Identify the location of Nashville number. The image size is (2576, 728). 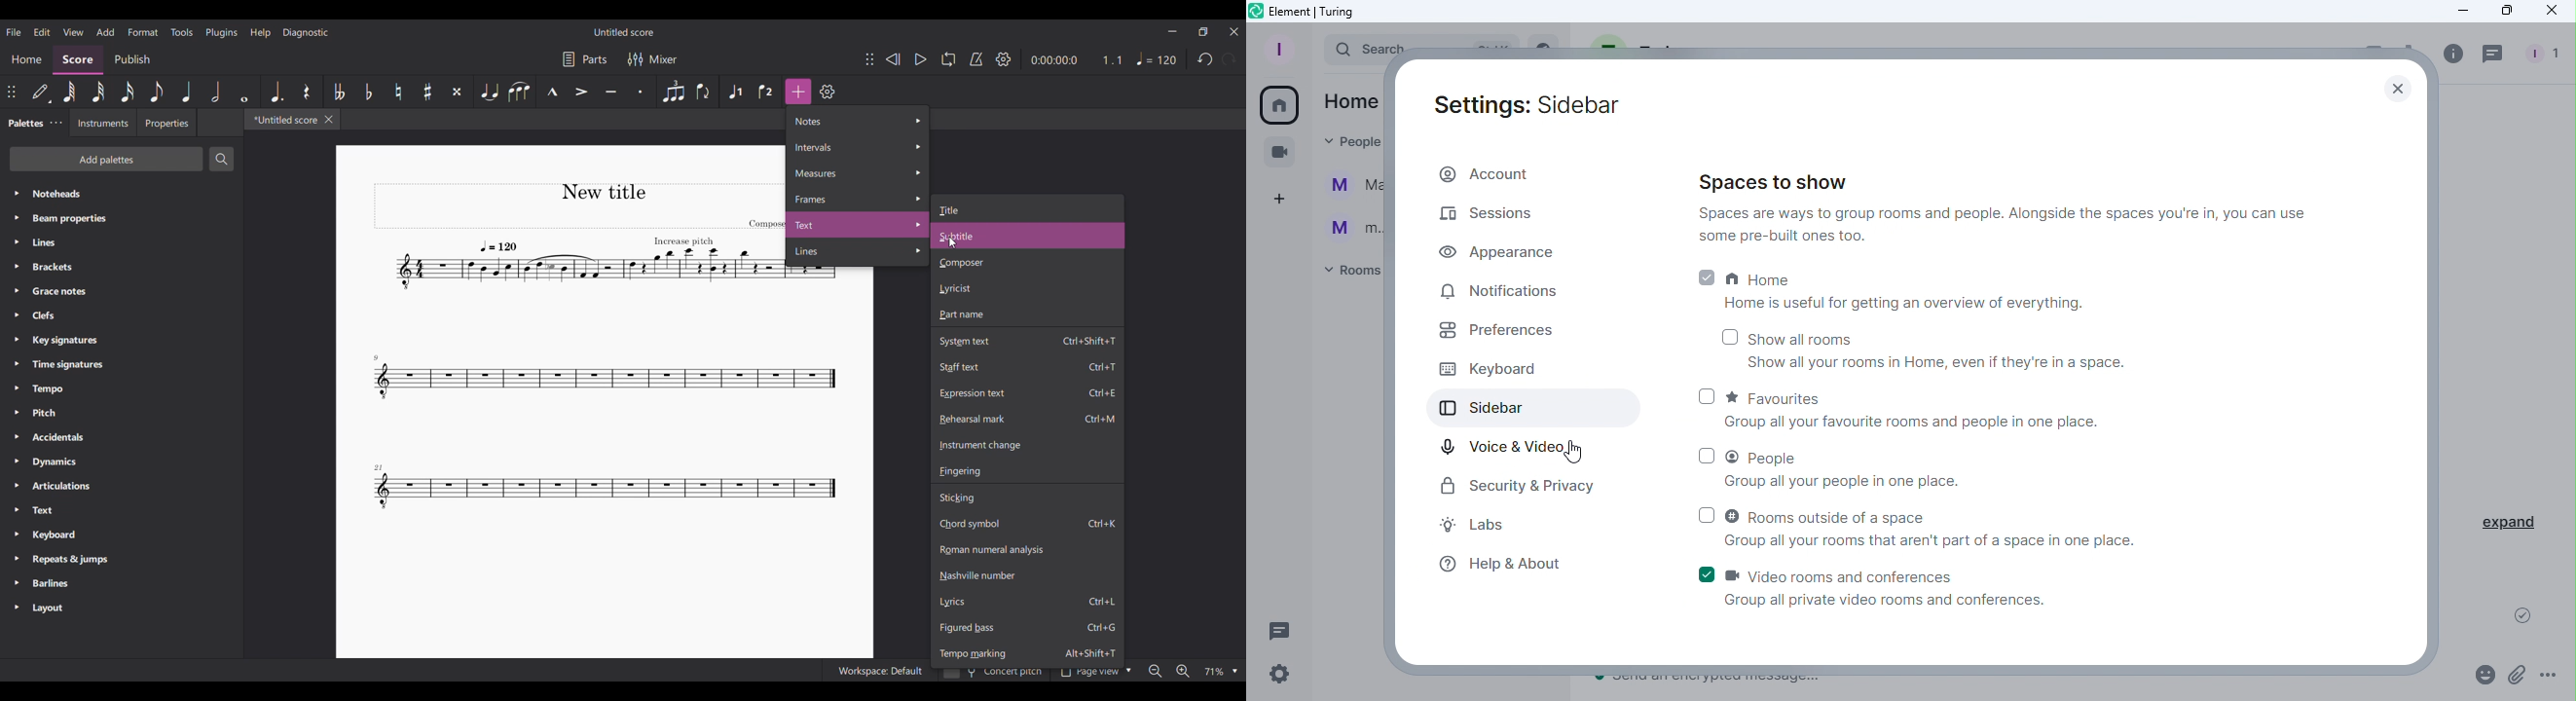
(1027, 575).